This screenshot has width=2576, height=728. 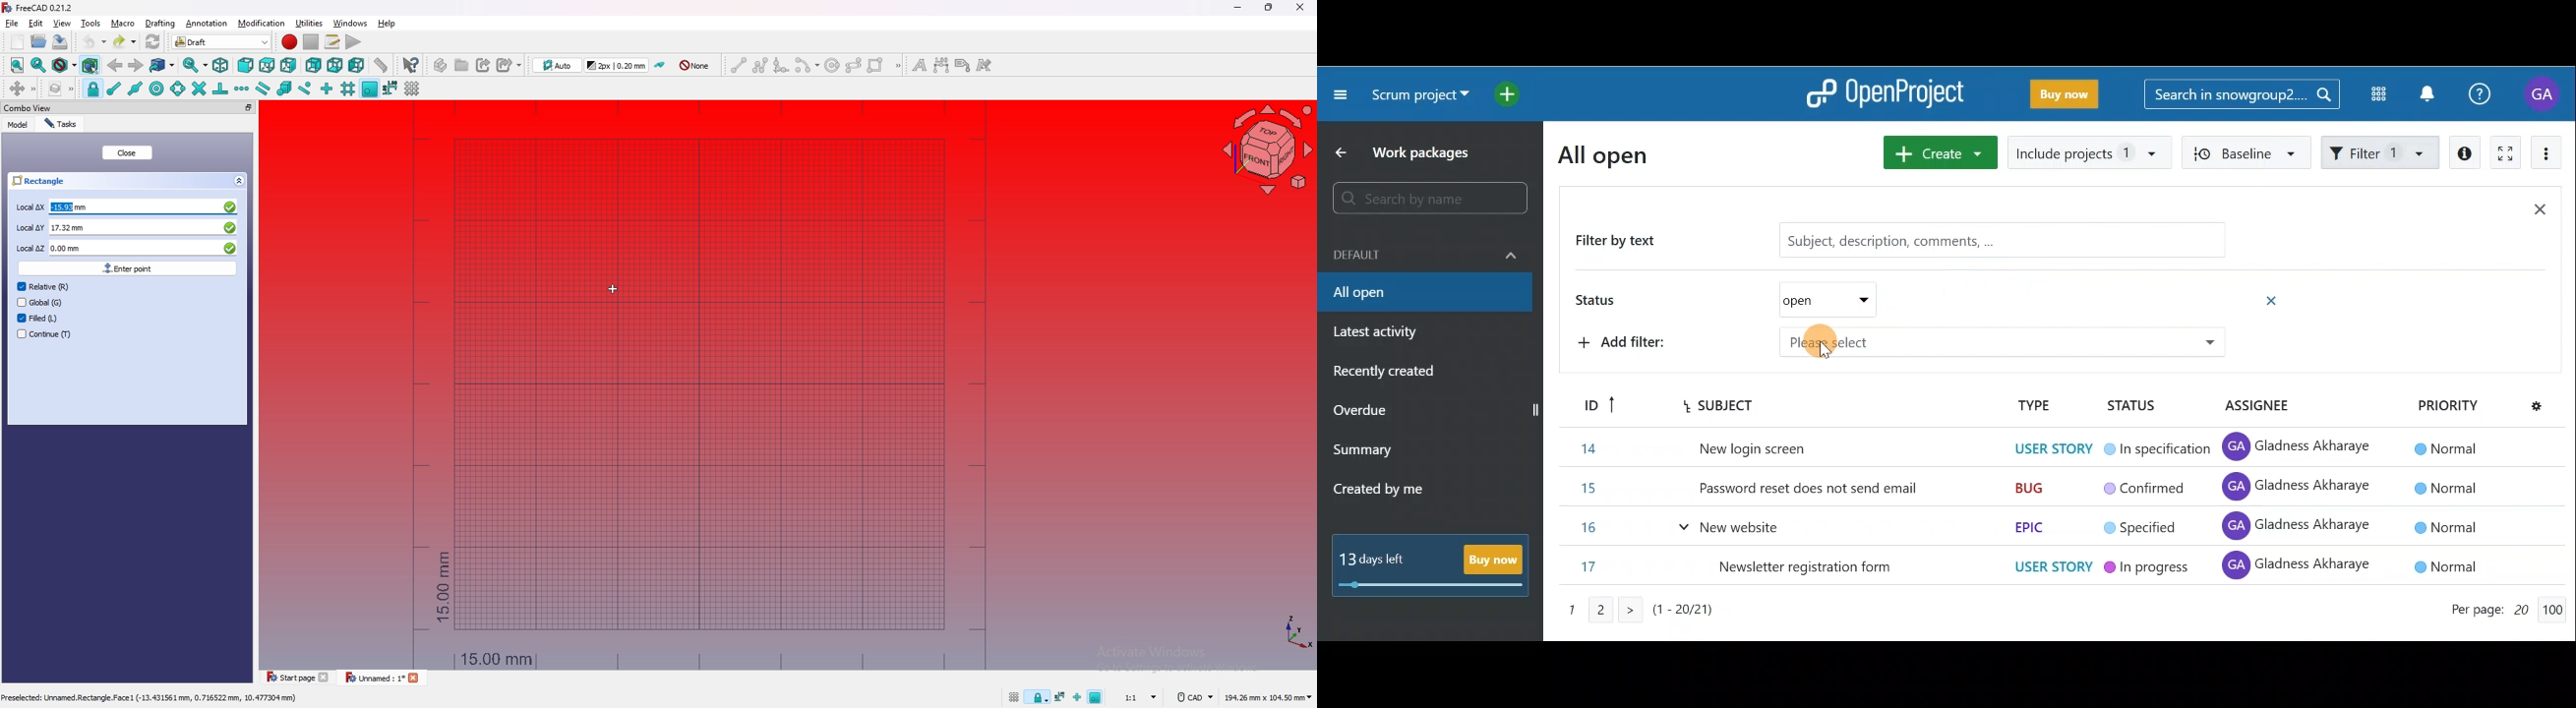 I want to click on redo, so click(x=126, y=41).